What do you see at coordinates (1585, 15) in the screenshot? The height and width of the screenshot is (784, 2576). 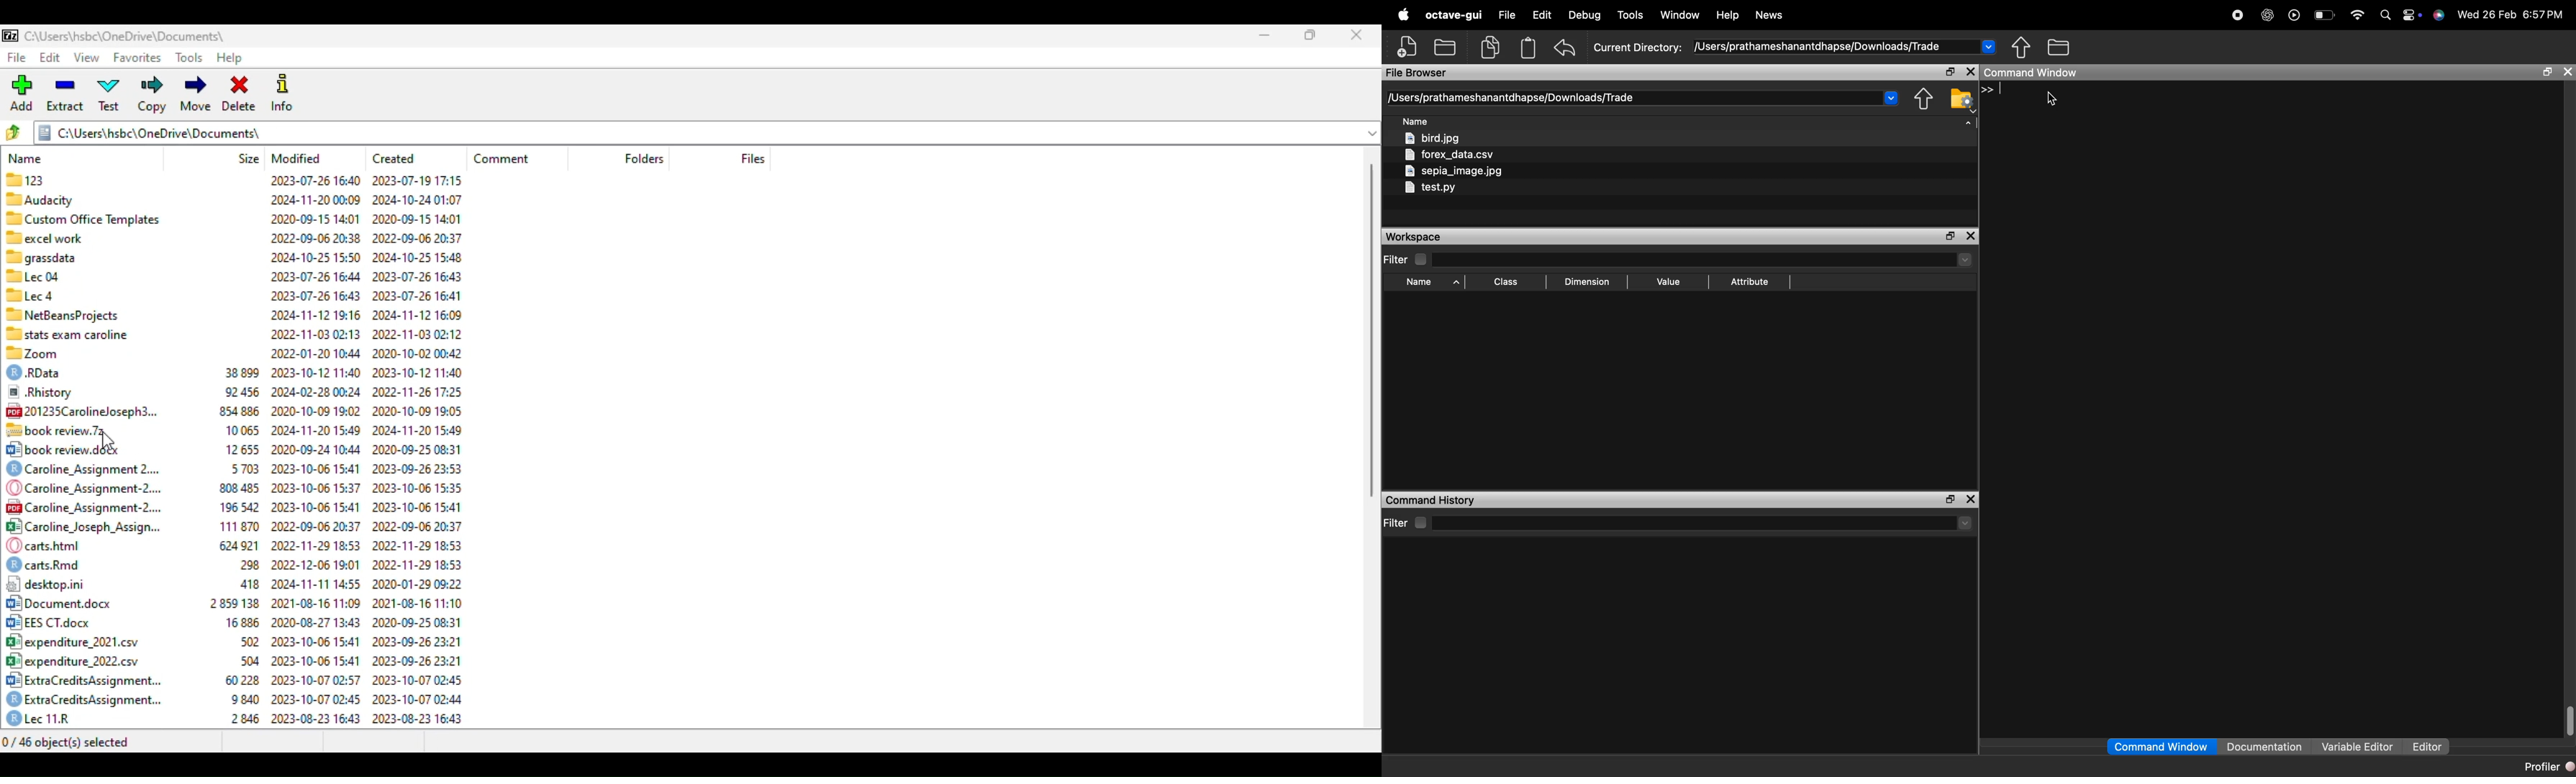 I see `debug` at bounding box center [1585, 15].